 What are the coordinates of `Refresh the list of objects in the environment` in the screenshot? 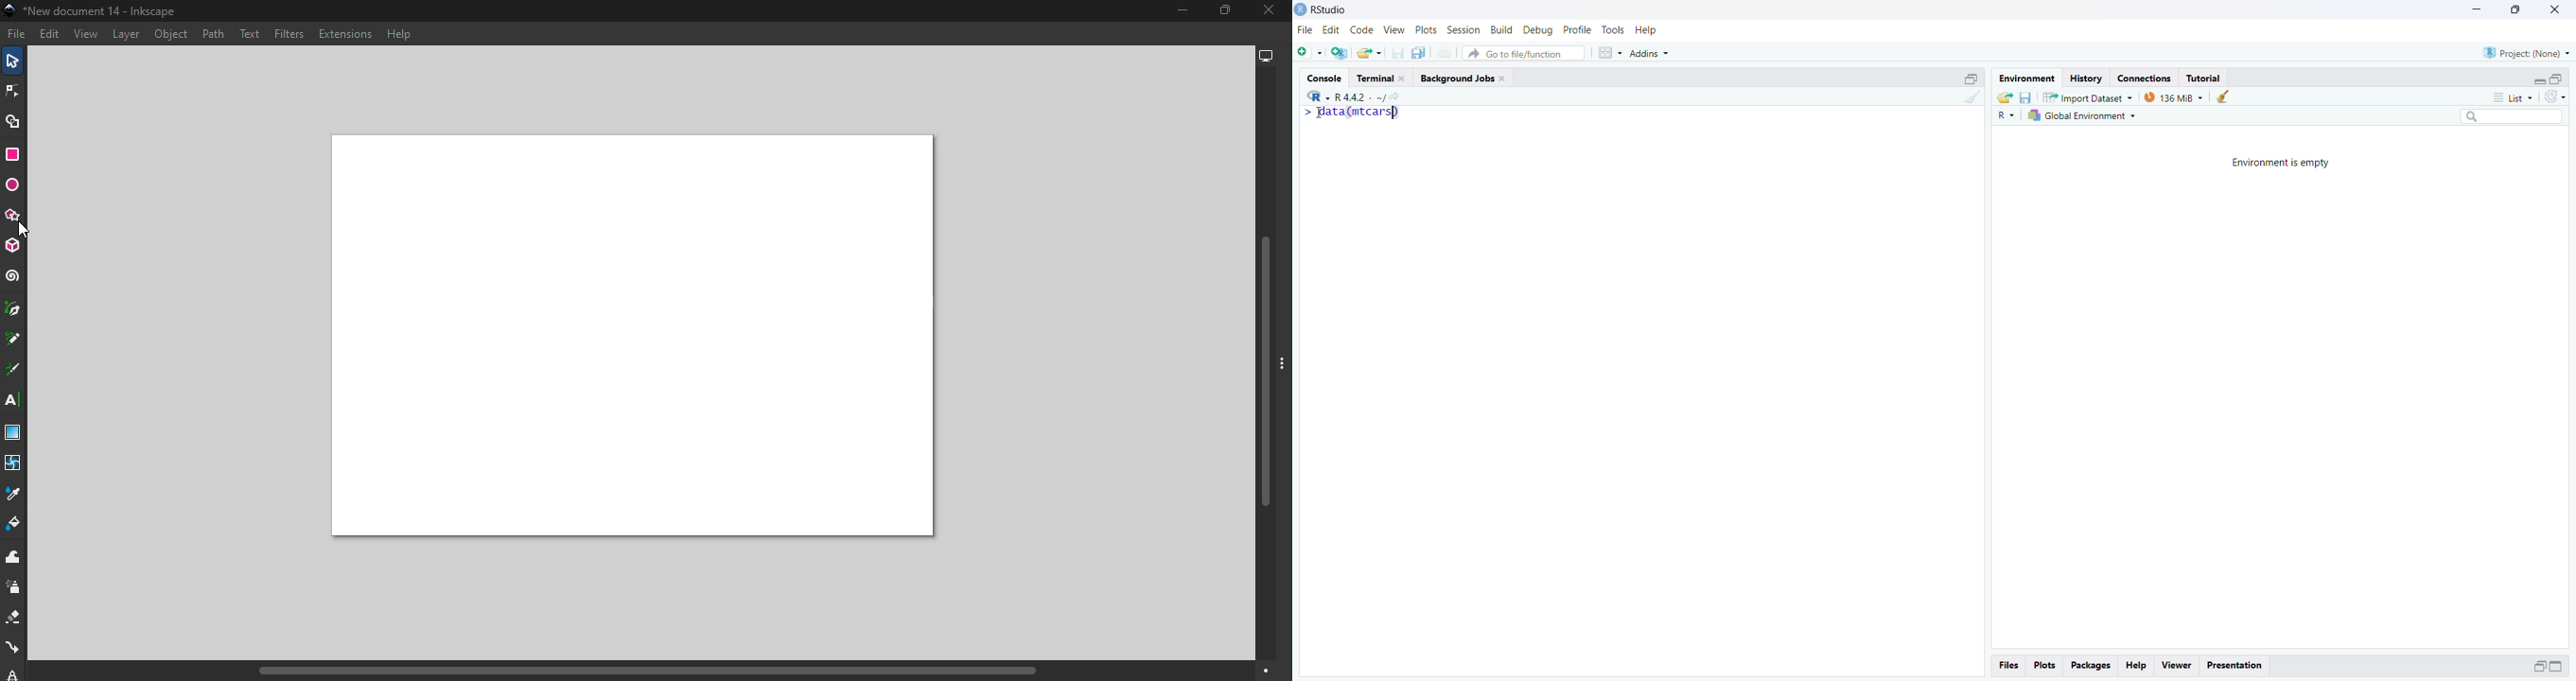 It's located at (2557, 98).